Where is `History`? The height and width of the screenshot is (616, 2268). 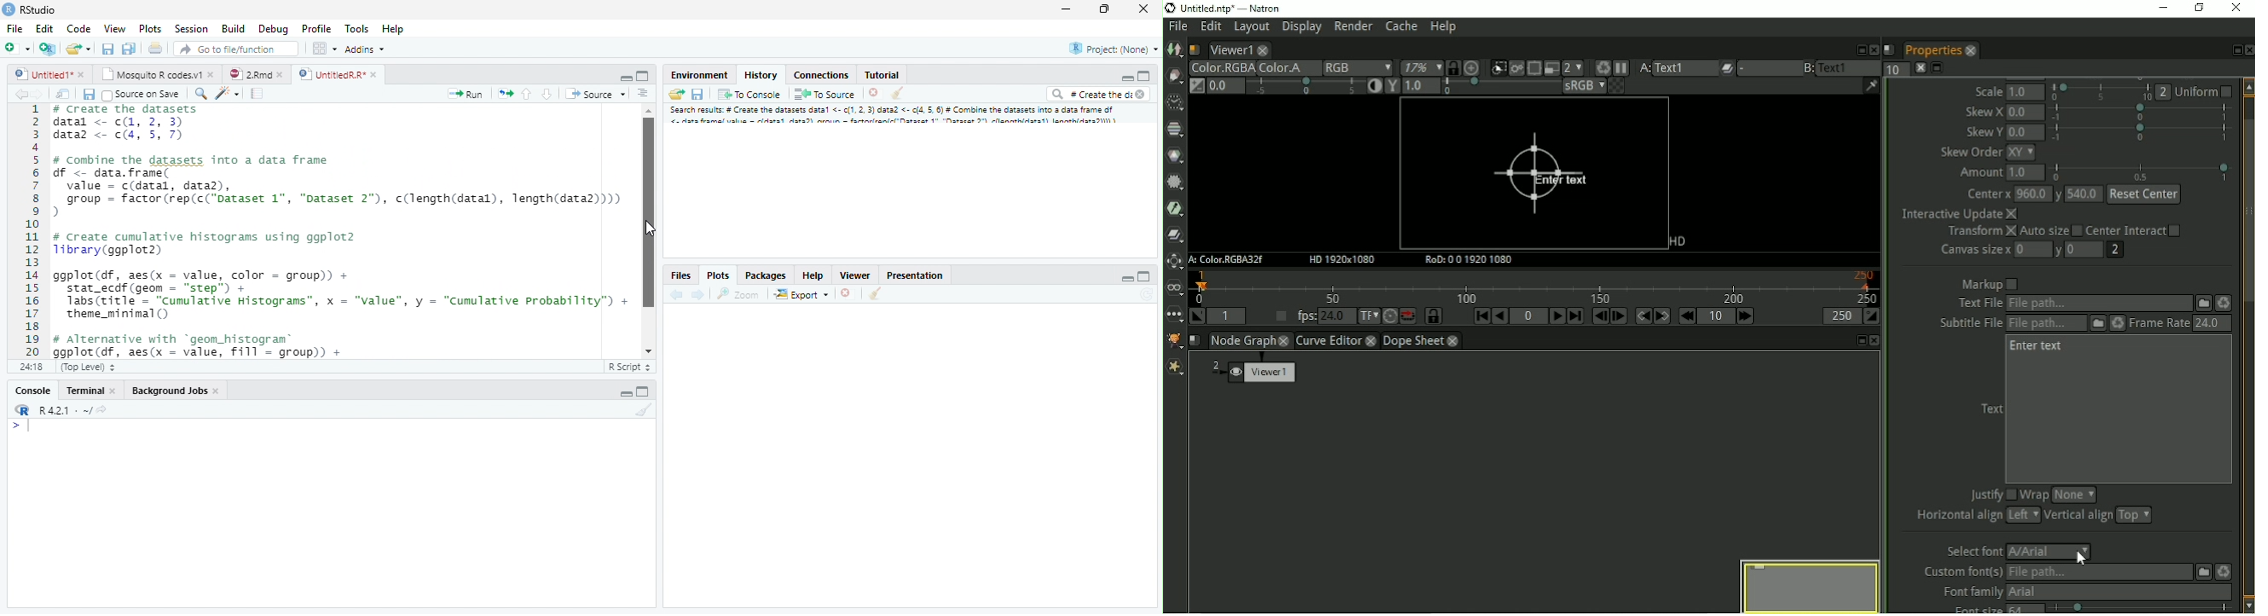
History is located at coordinates (761, 74).